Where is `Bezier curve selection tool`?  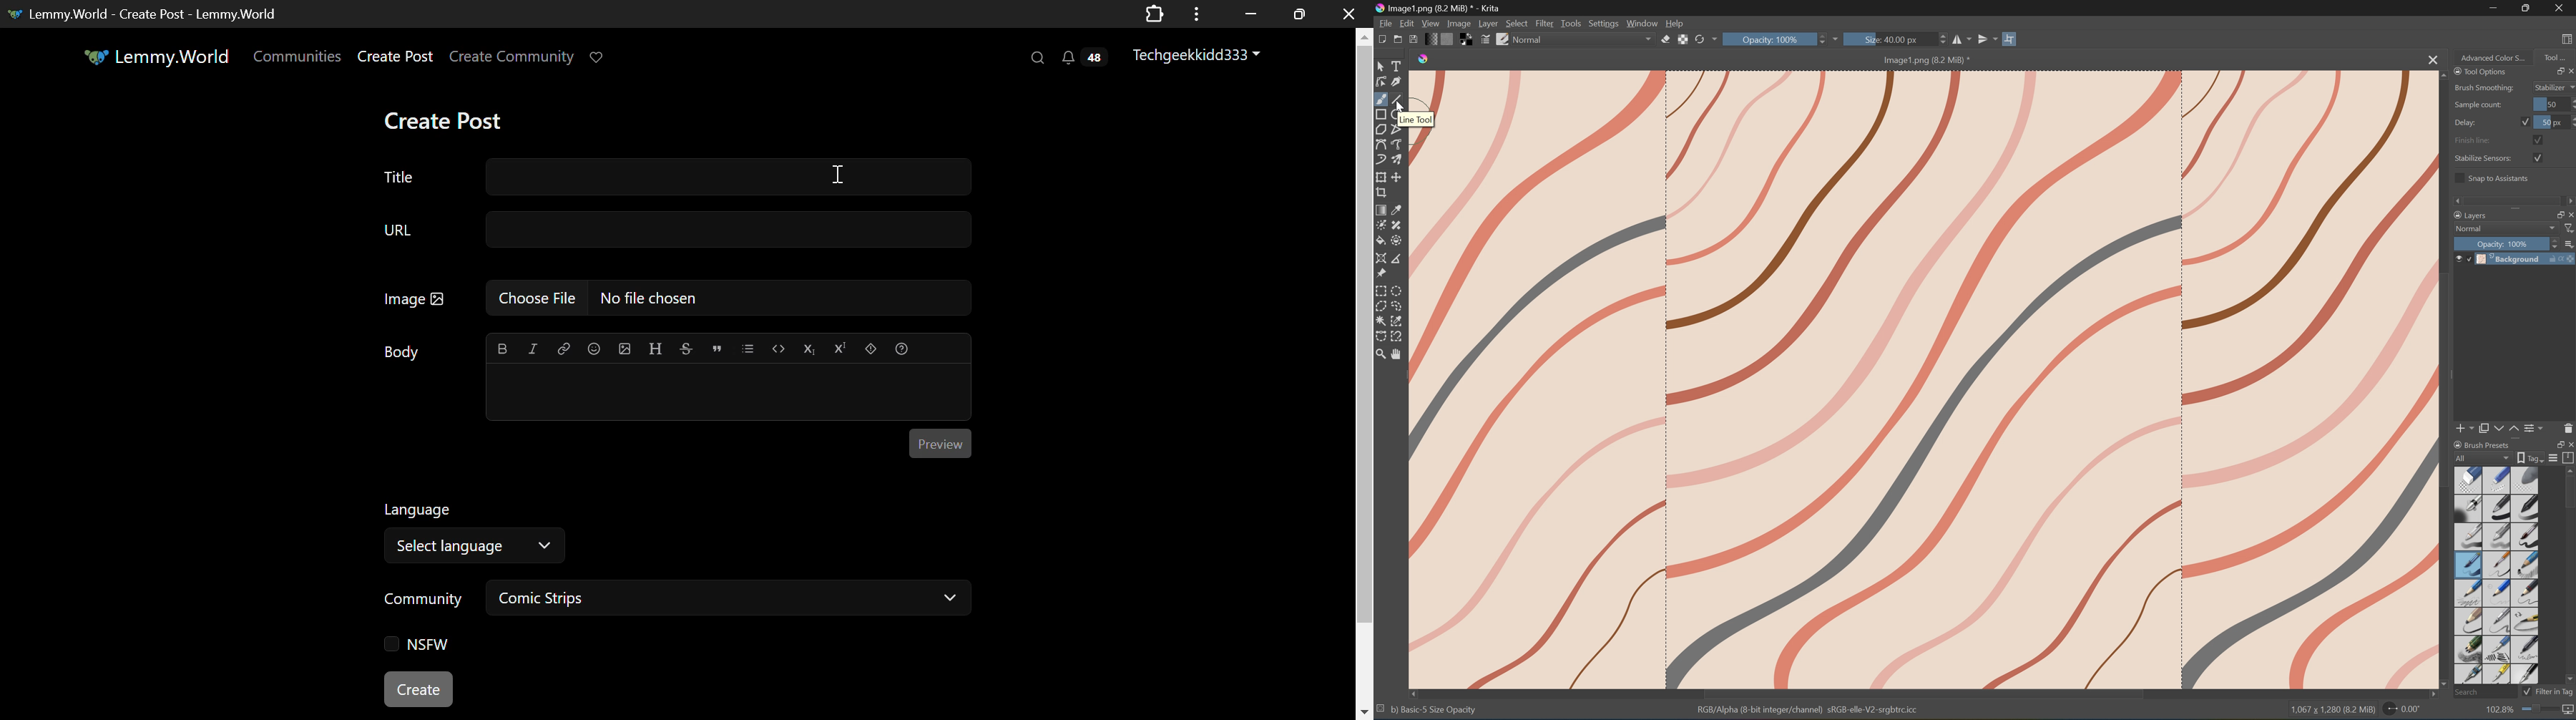 Bezier curve selection tool is located at coordinates (1382, 334).